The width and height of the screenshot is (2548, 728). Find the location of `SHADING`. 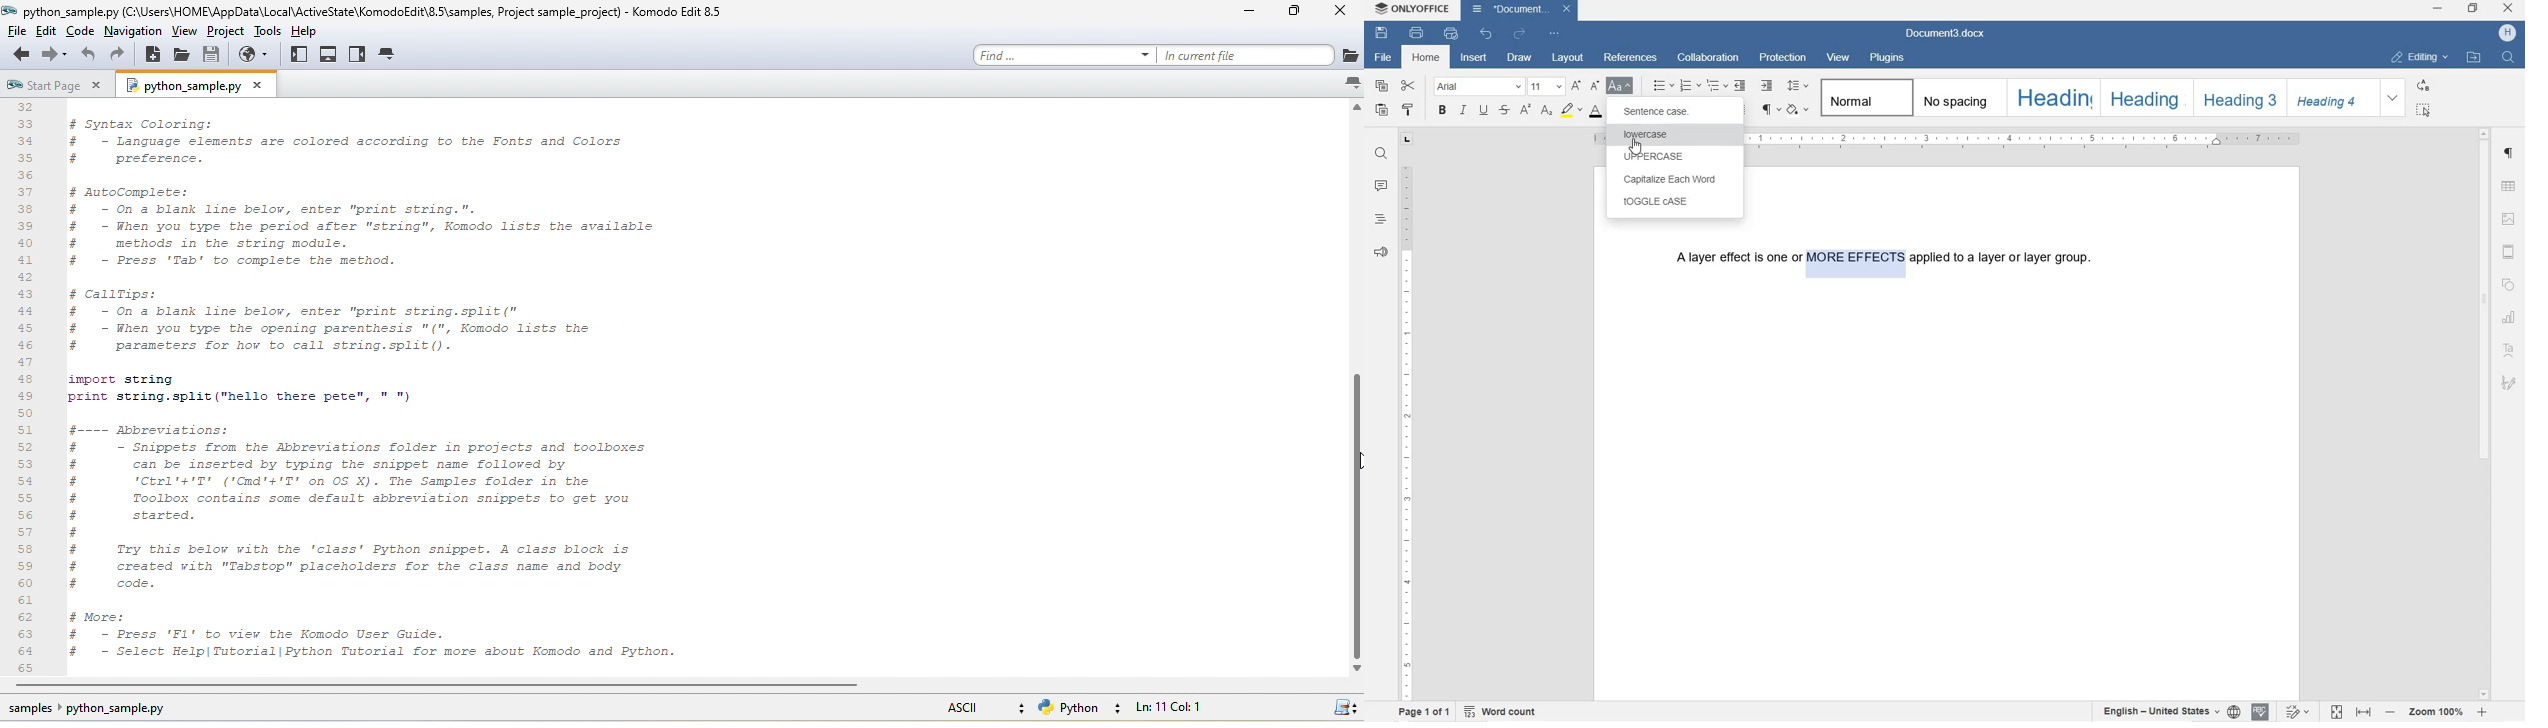

SHADING is located at coordinates (1799, 109).